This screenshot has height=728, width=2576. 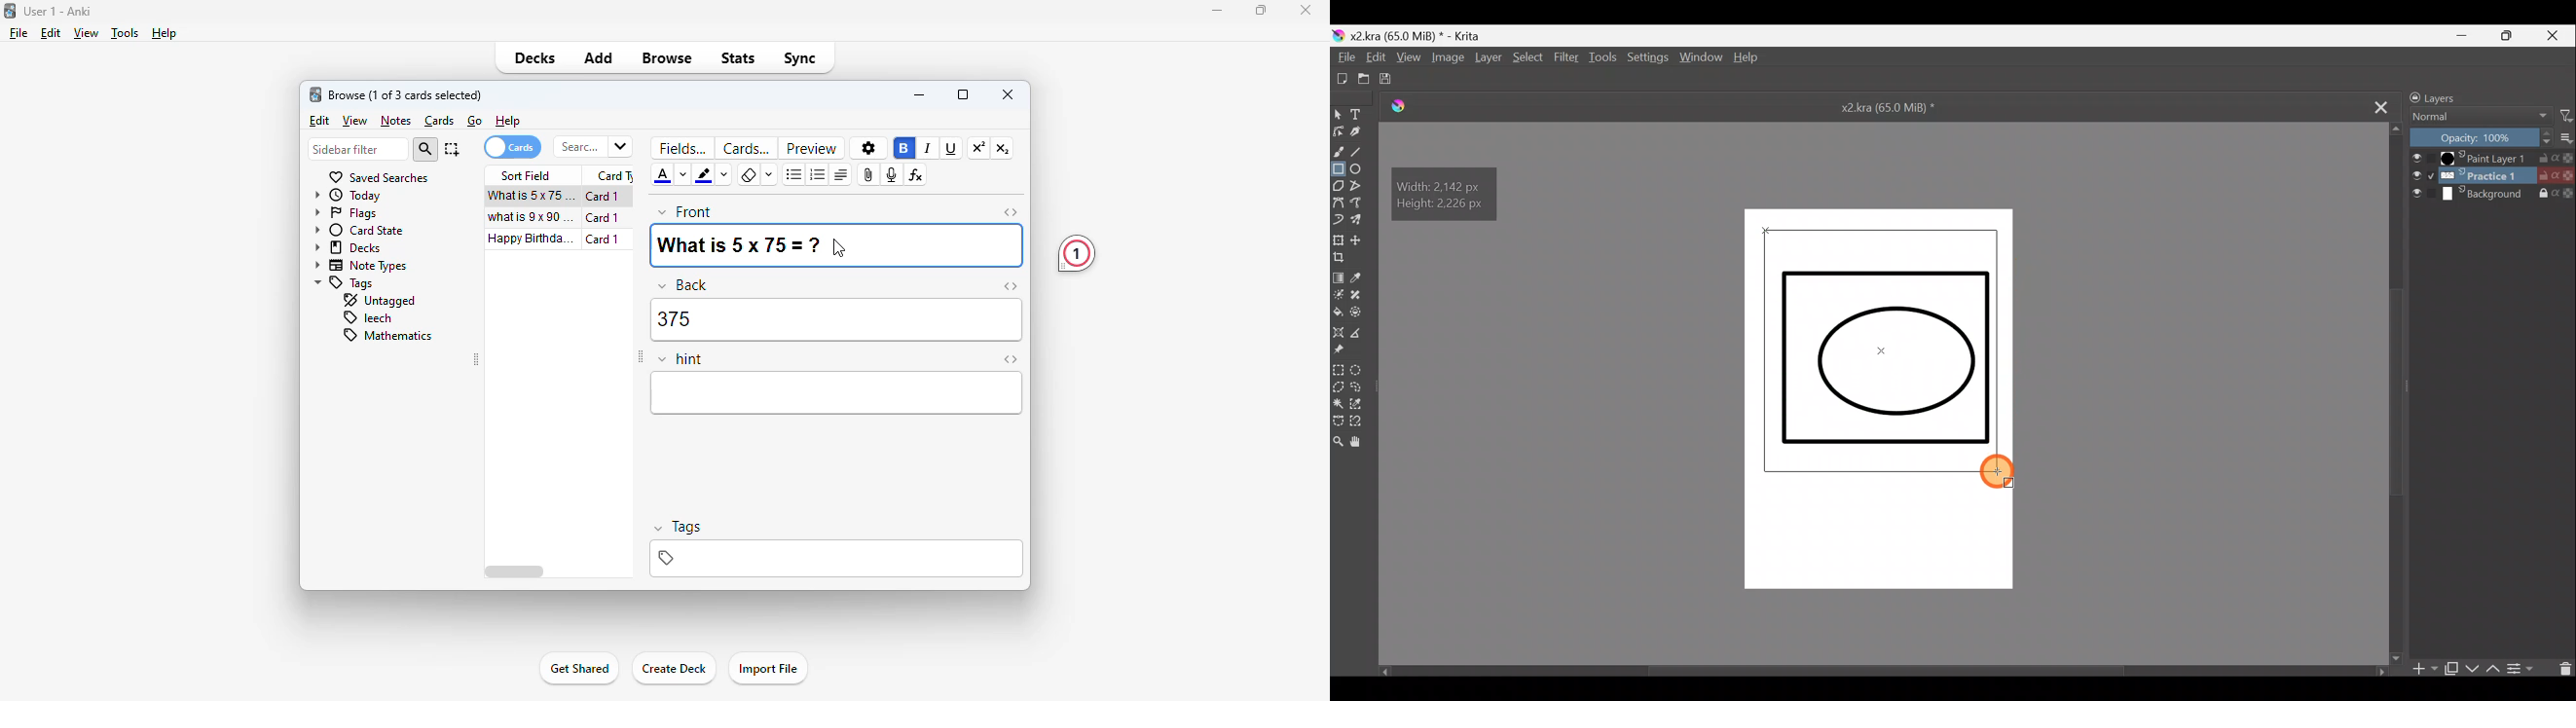 What do you see at coordinates (604, 218) in the screenshot?
I see `card 1` at bounding box center [604, 218].